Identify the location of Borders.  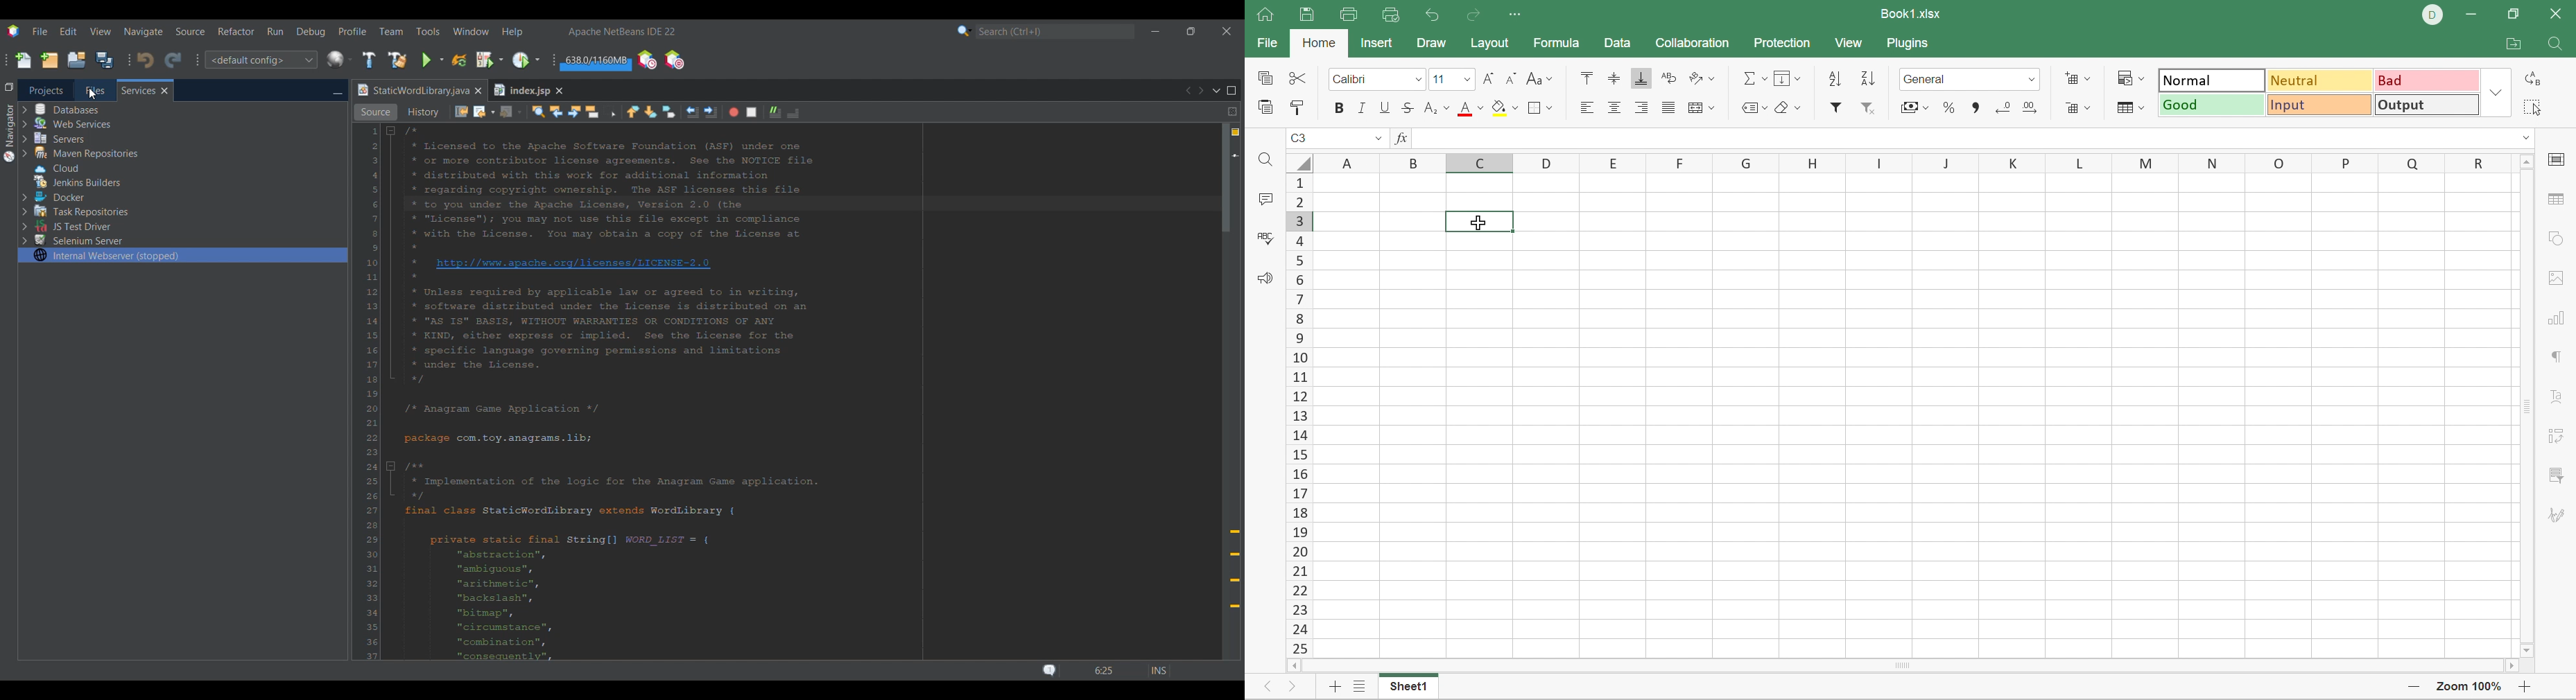
(1541, 107).